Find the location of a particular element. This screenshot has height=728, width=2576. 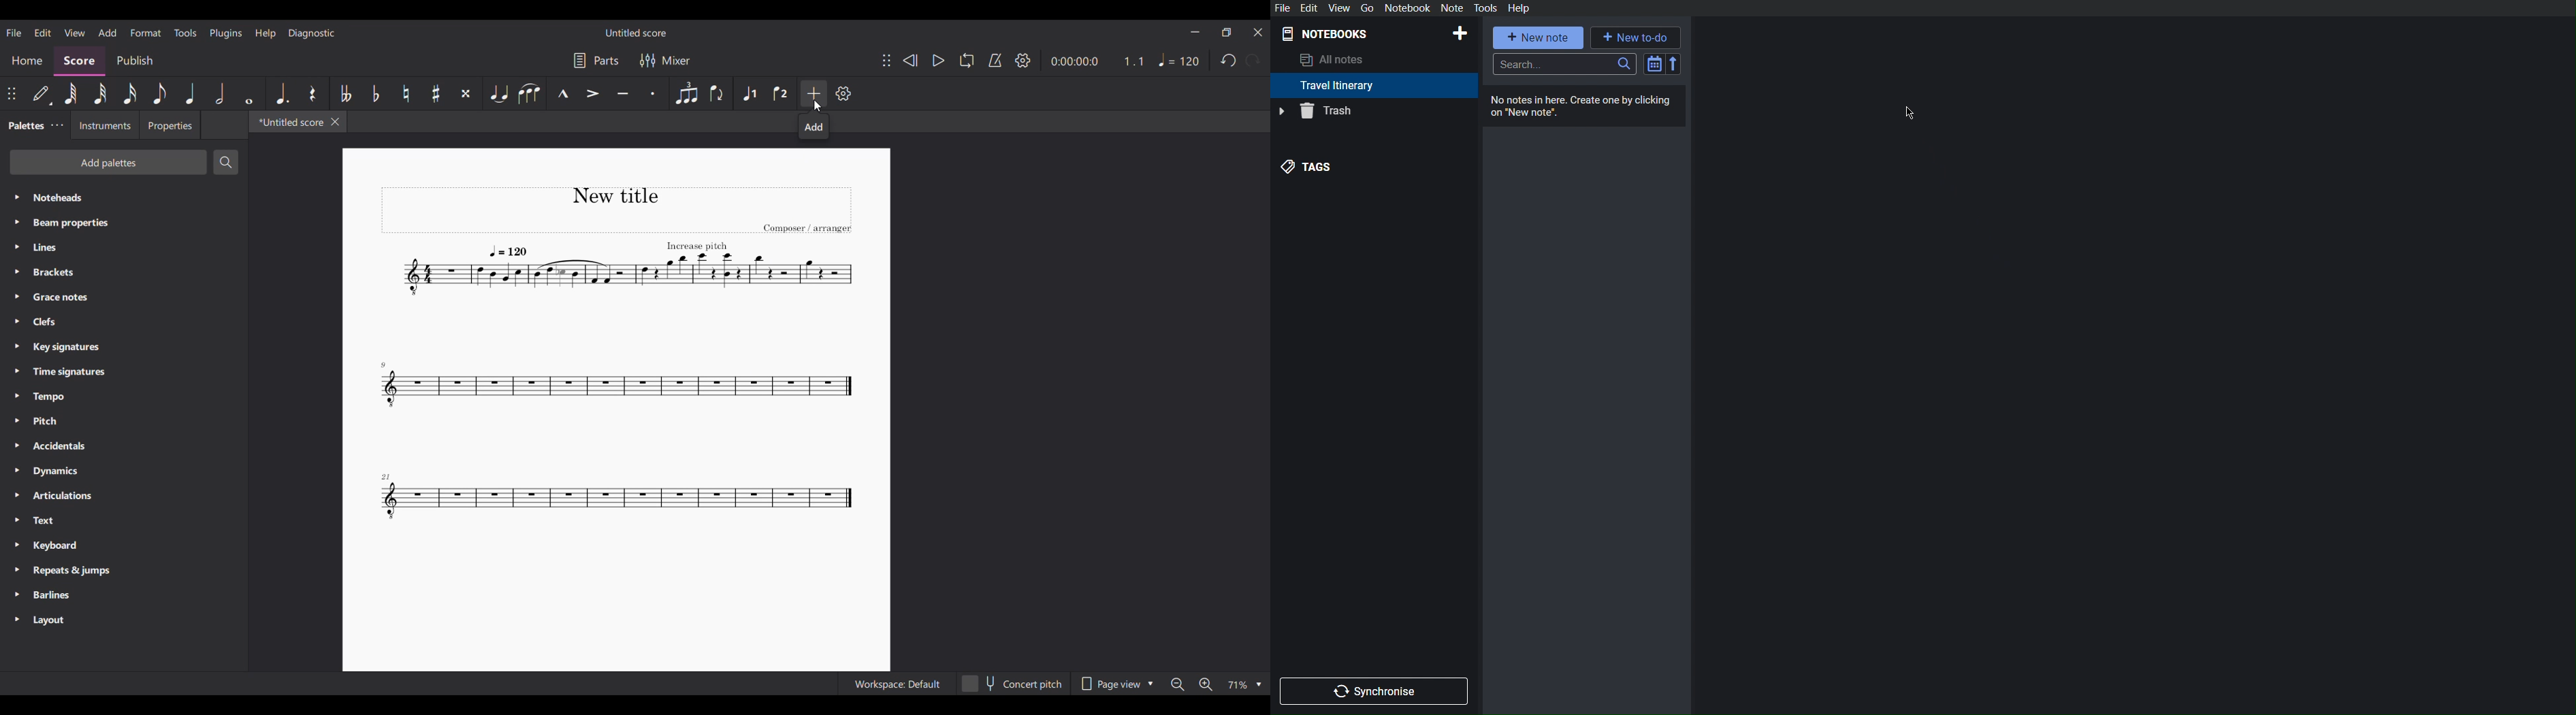

Add is located at coordinates (814, 126).